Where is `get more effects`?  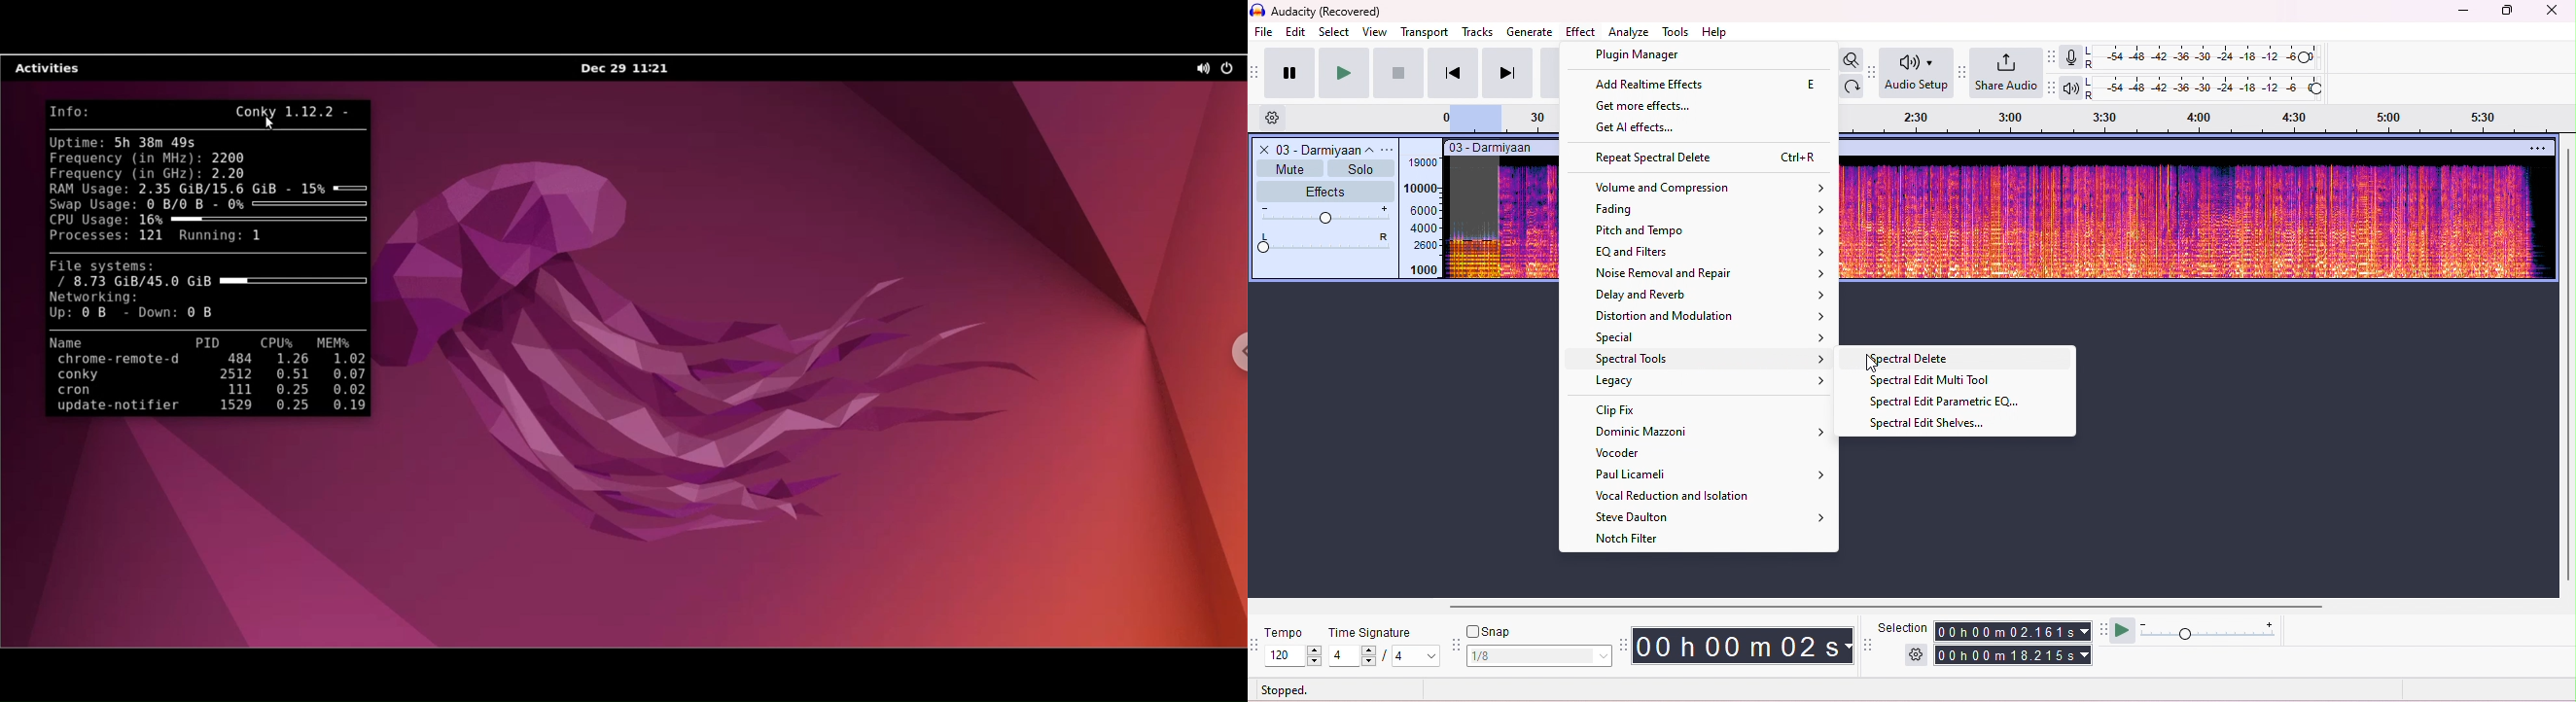 get more effects is located at coordinates (1653, 109).